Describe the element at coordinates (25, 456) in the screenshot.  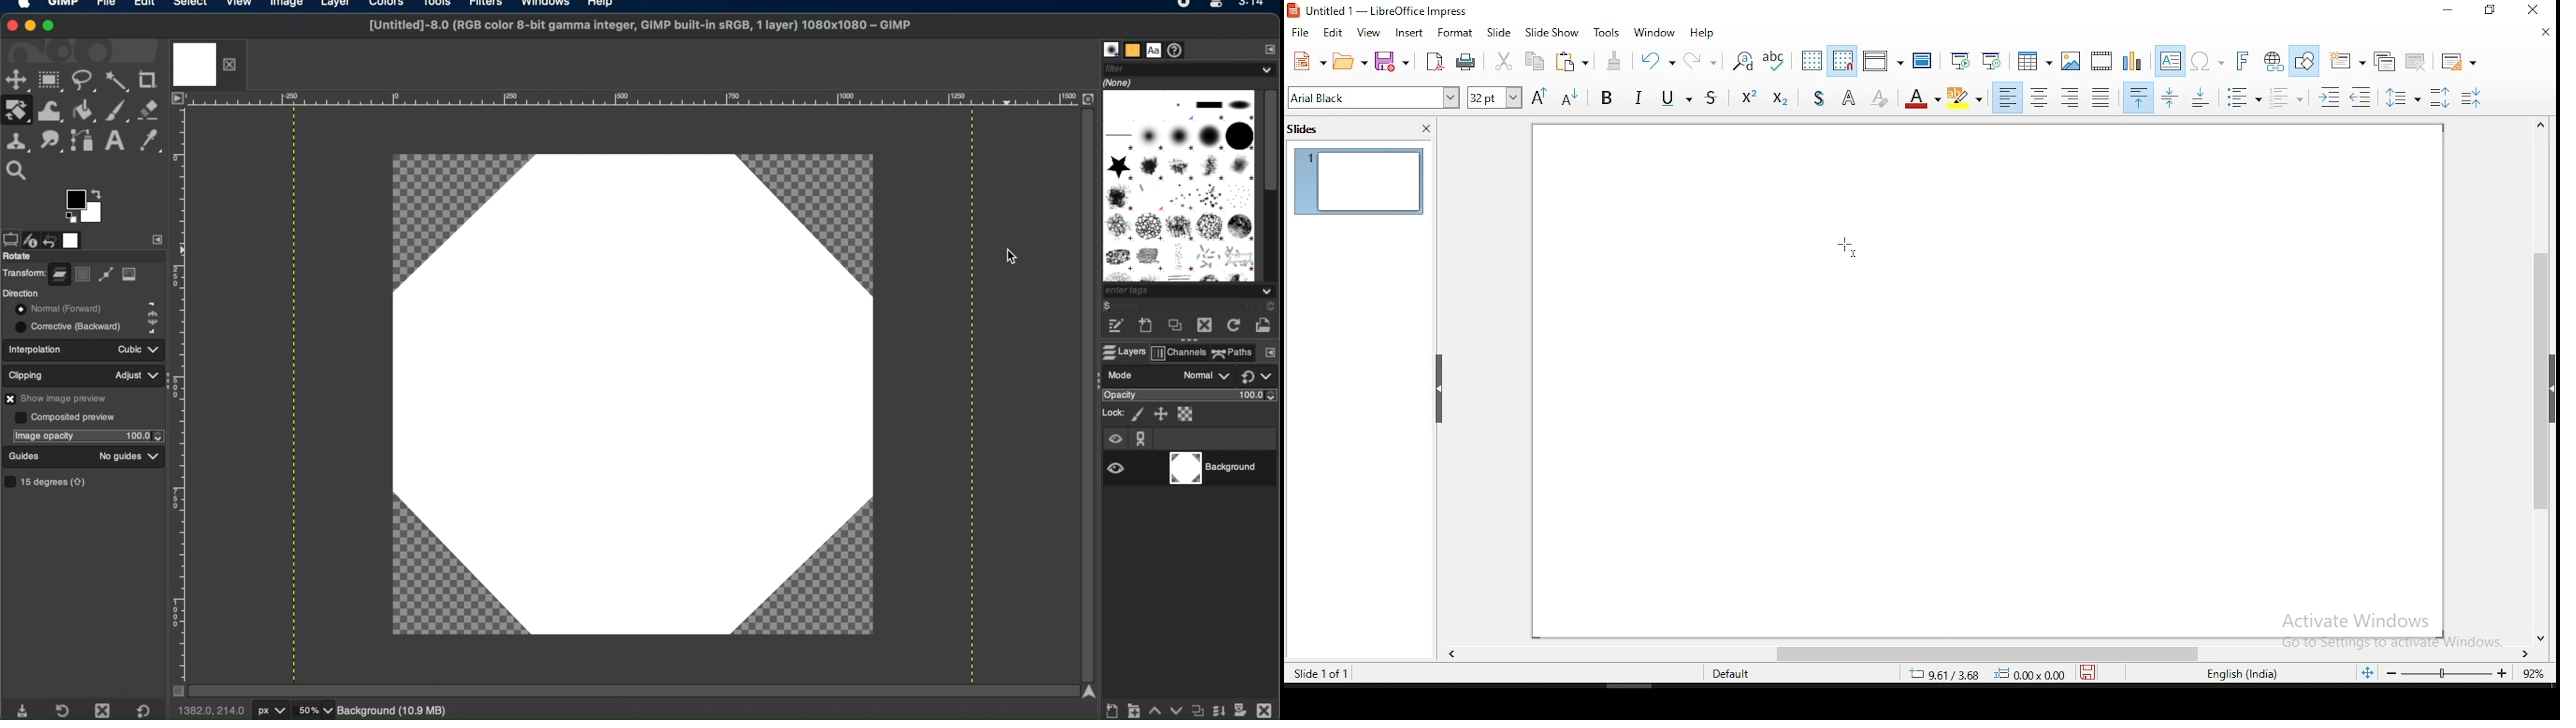
I see `guides` at that location.